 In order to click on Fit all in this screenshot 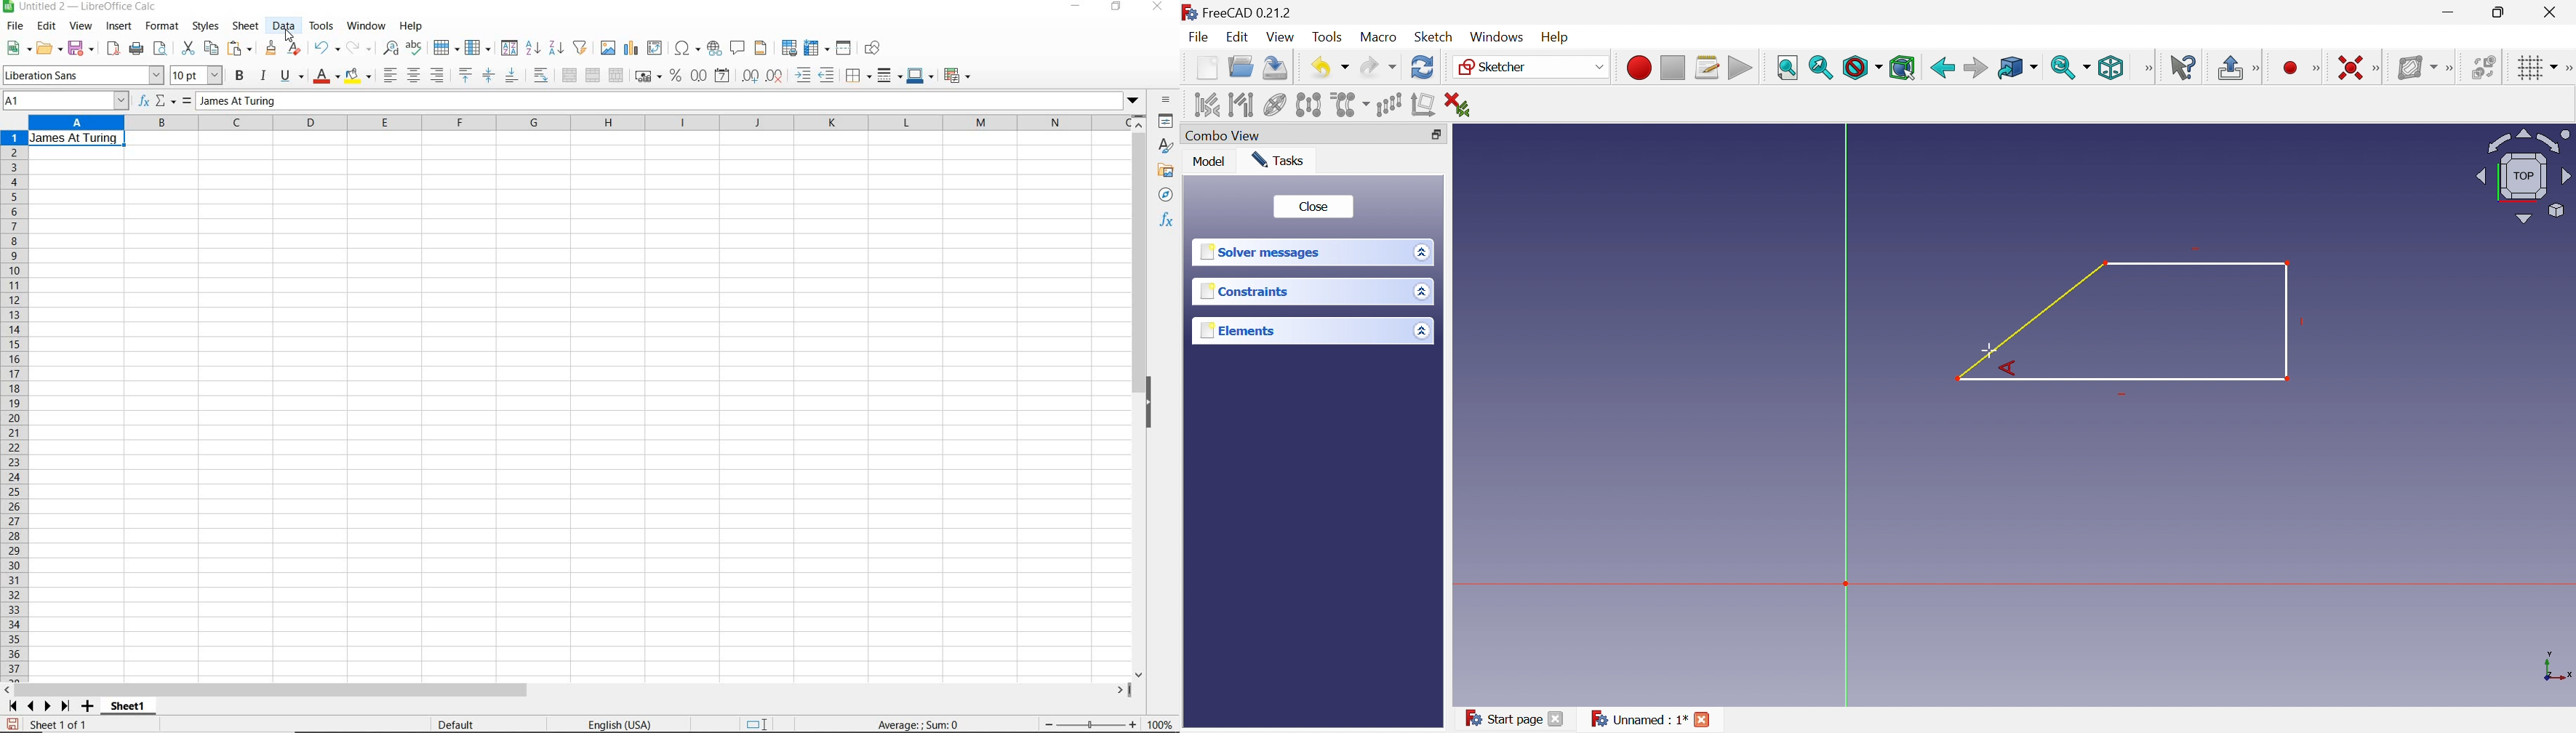, I will do `click(1788, 66)`.